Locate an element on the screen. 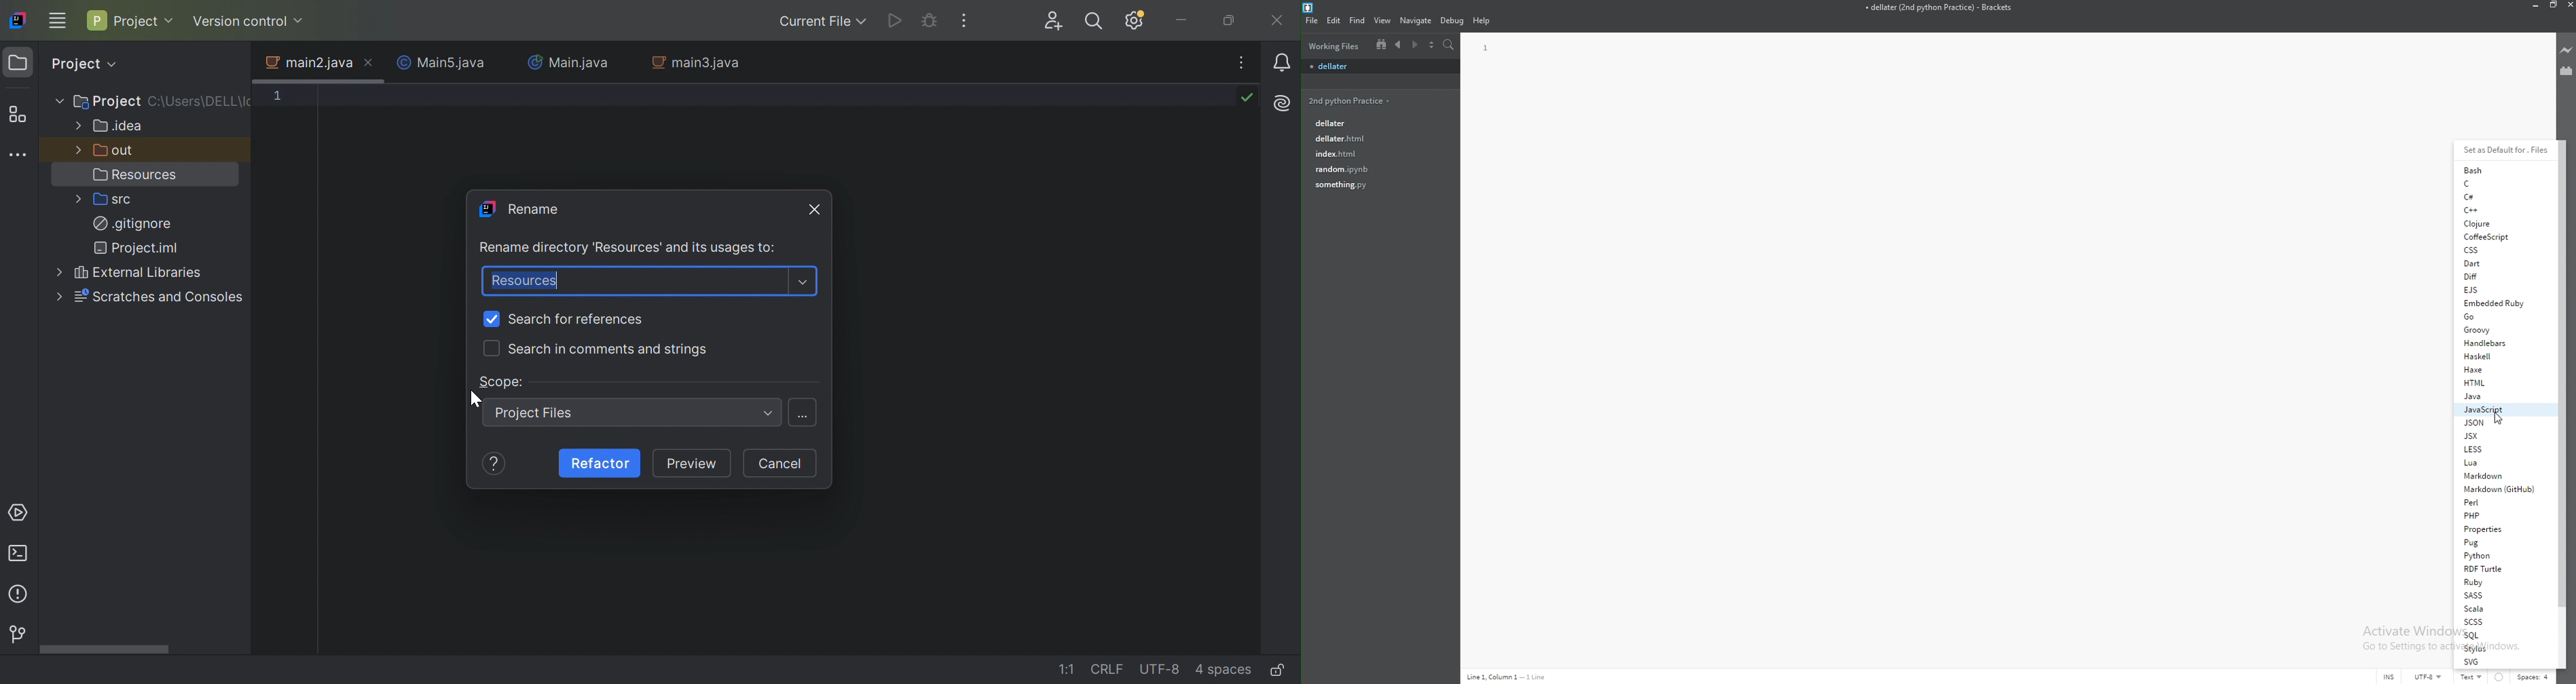  c# is located at coordinates (2498, 197).